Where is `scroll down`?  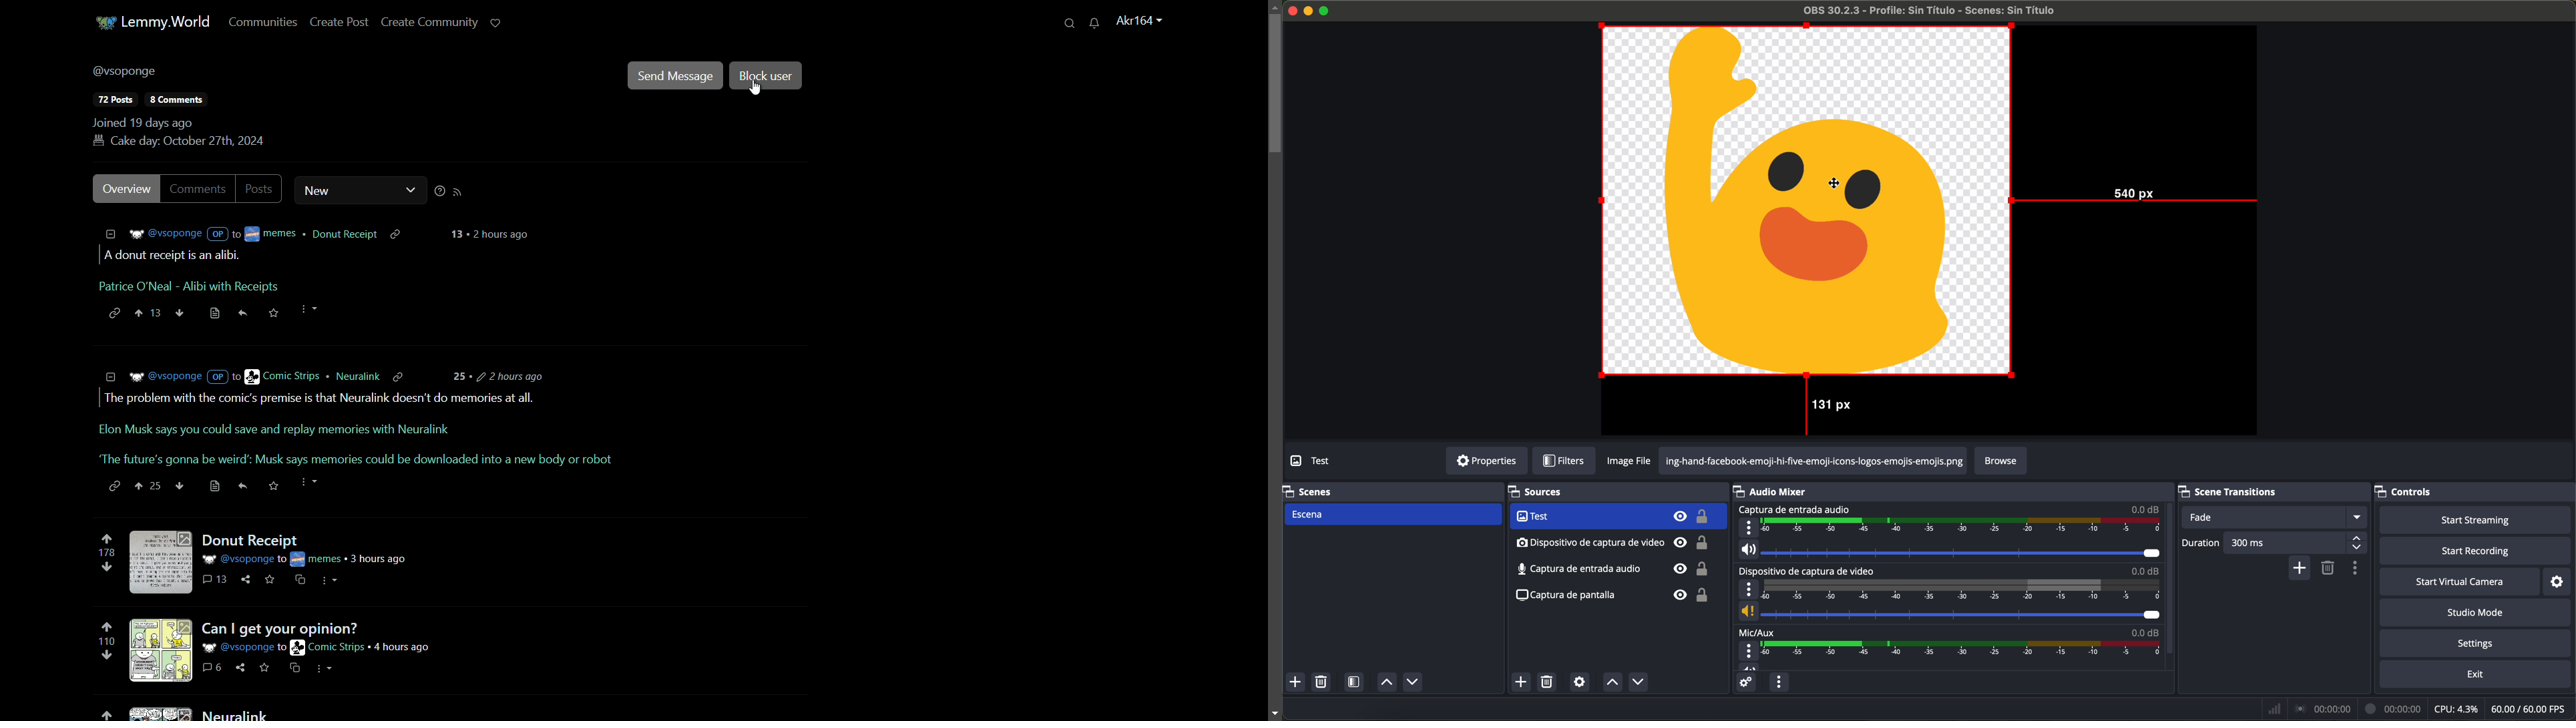
scroll down is located at coordinates (2171, 568).